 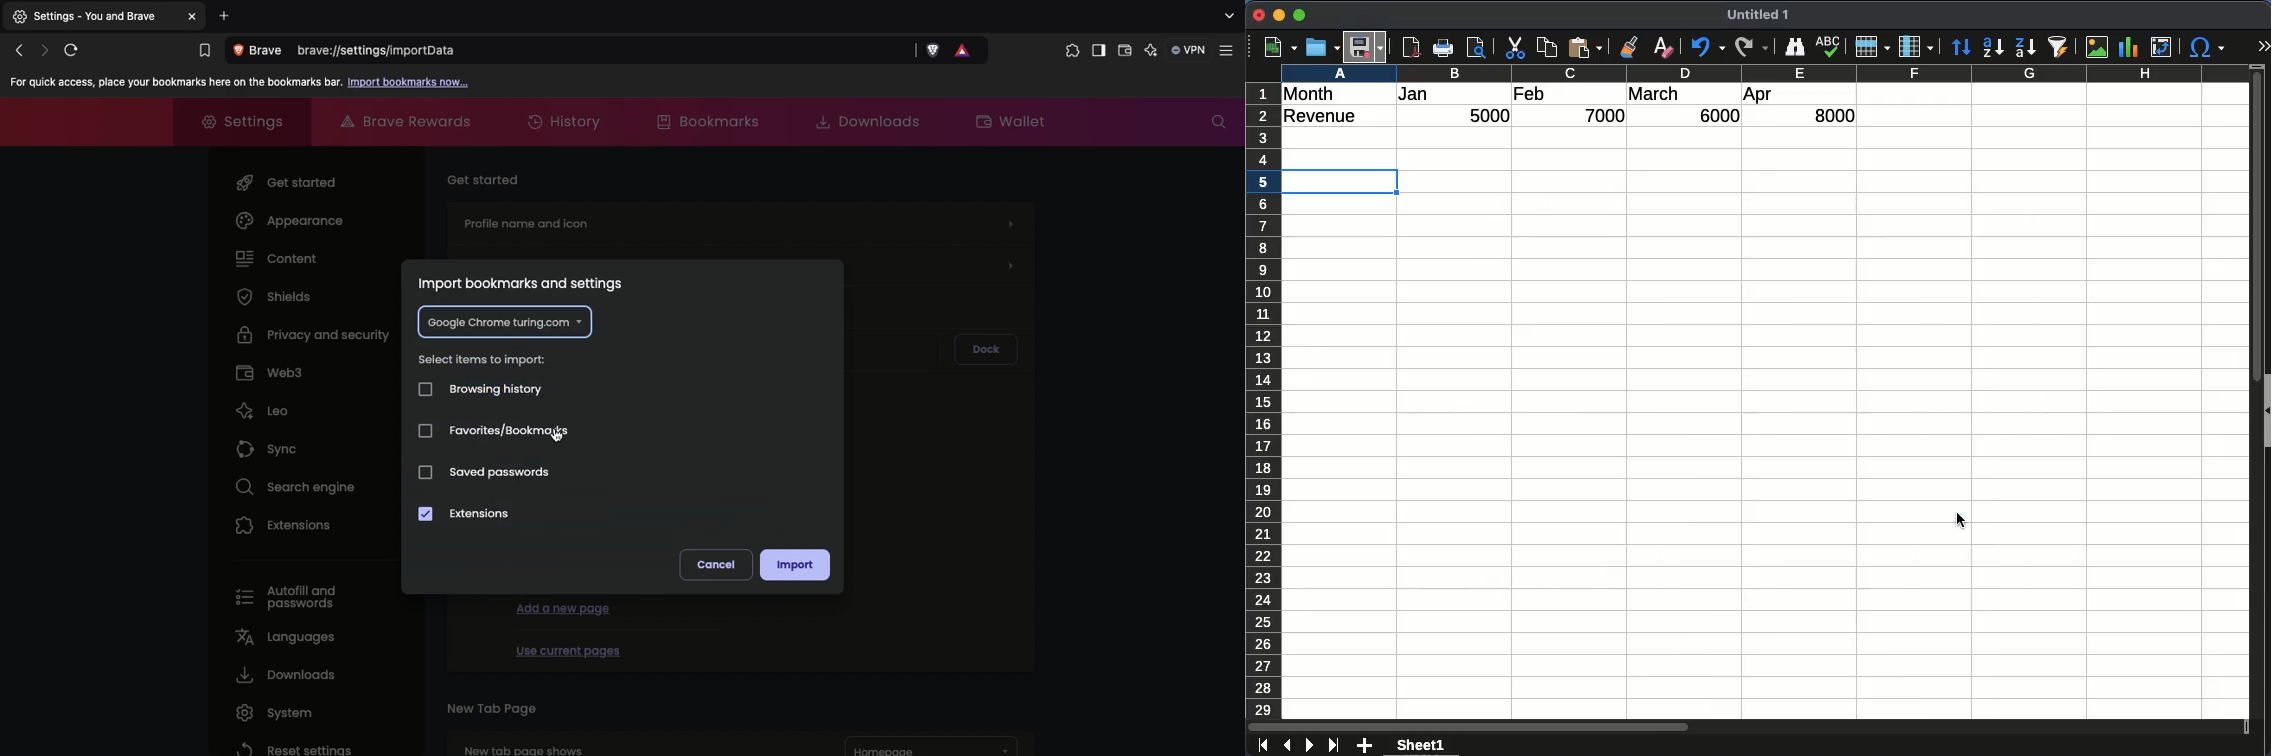 I want to click on finder, so click(x=1795, y=47).